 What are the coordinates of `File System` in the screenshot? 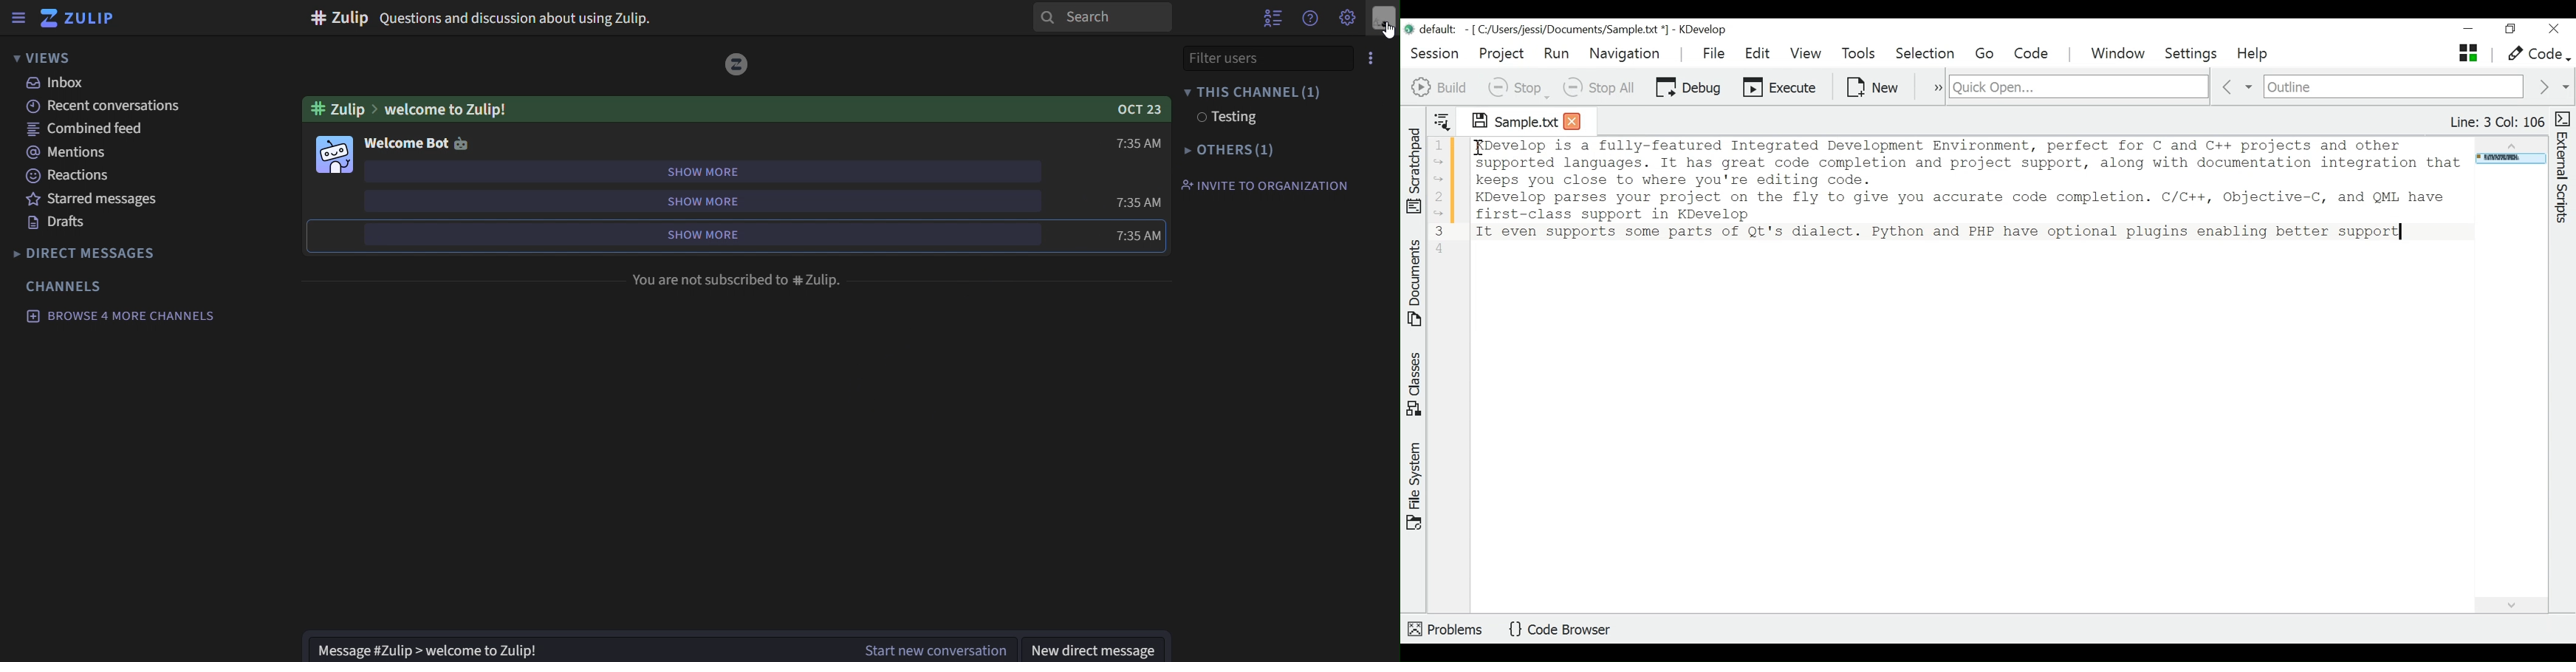 It's located at (1414, 485).